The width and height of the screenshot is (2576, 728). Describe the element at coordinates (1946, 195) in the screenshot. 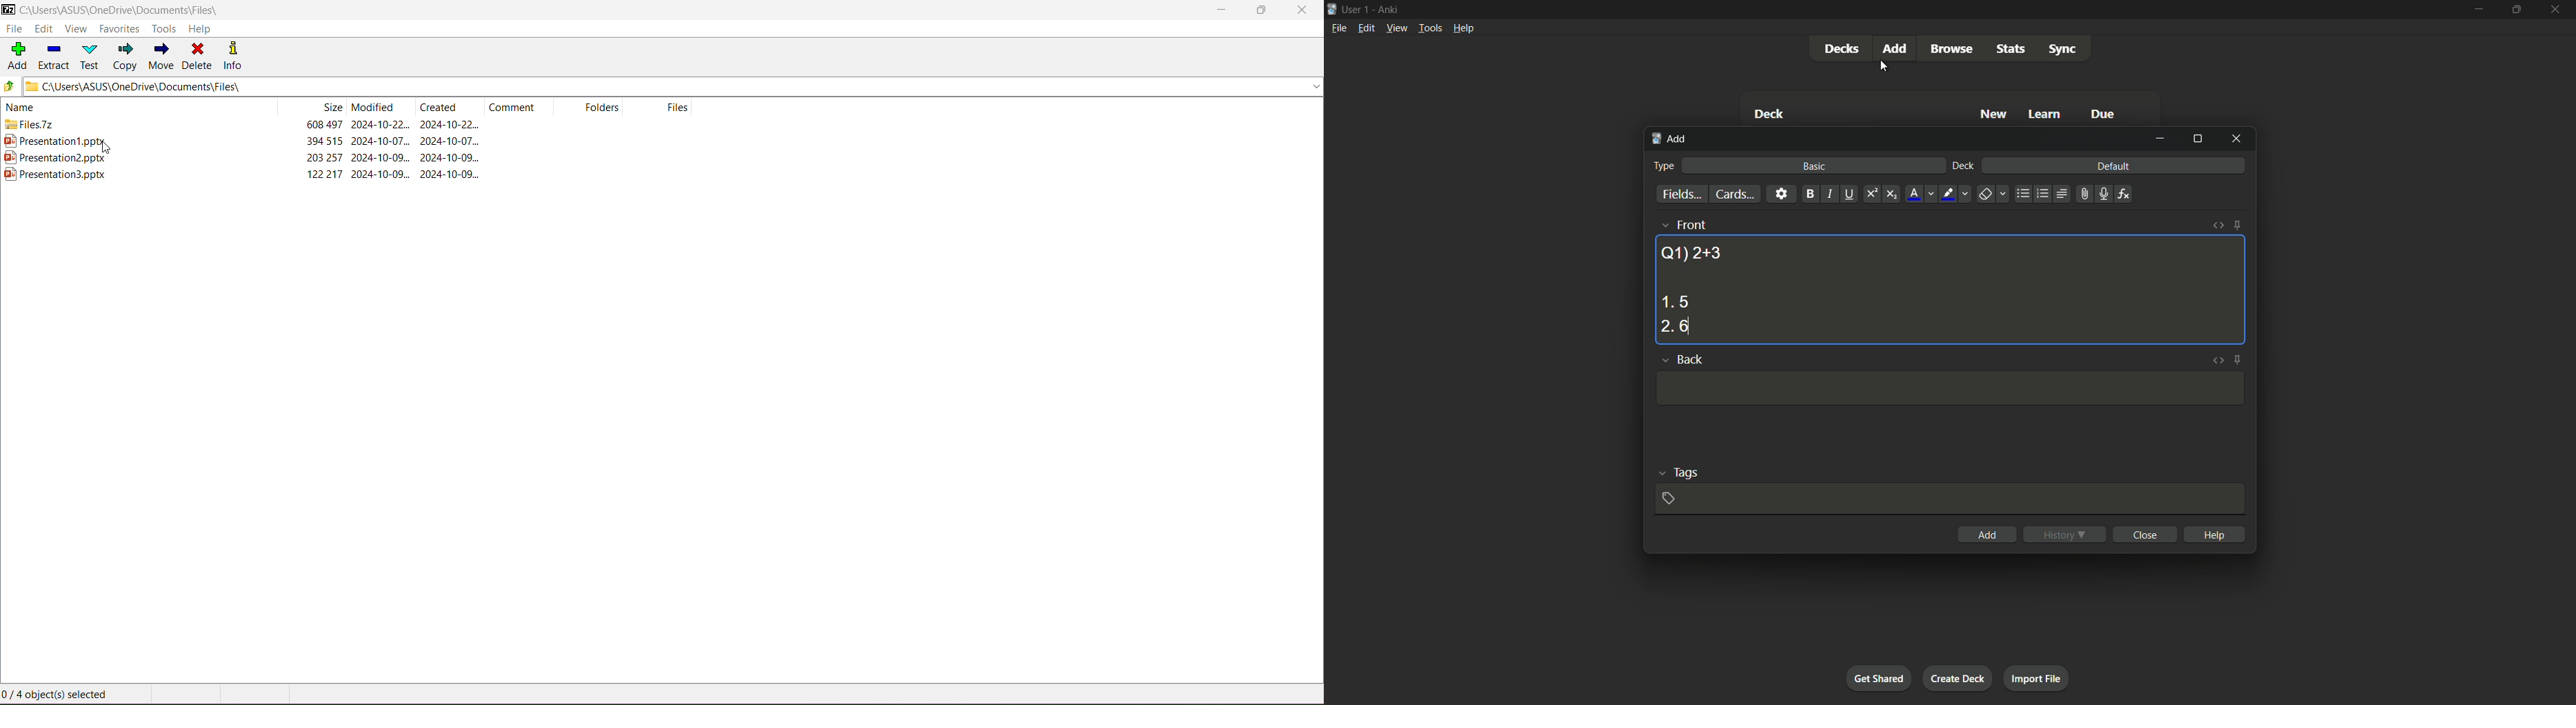

I see `highlight text` at that location.